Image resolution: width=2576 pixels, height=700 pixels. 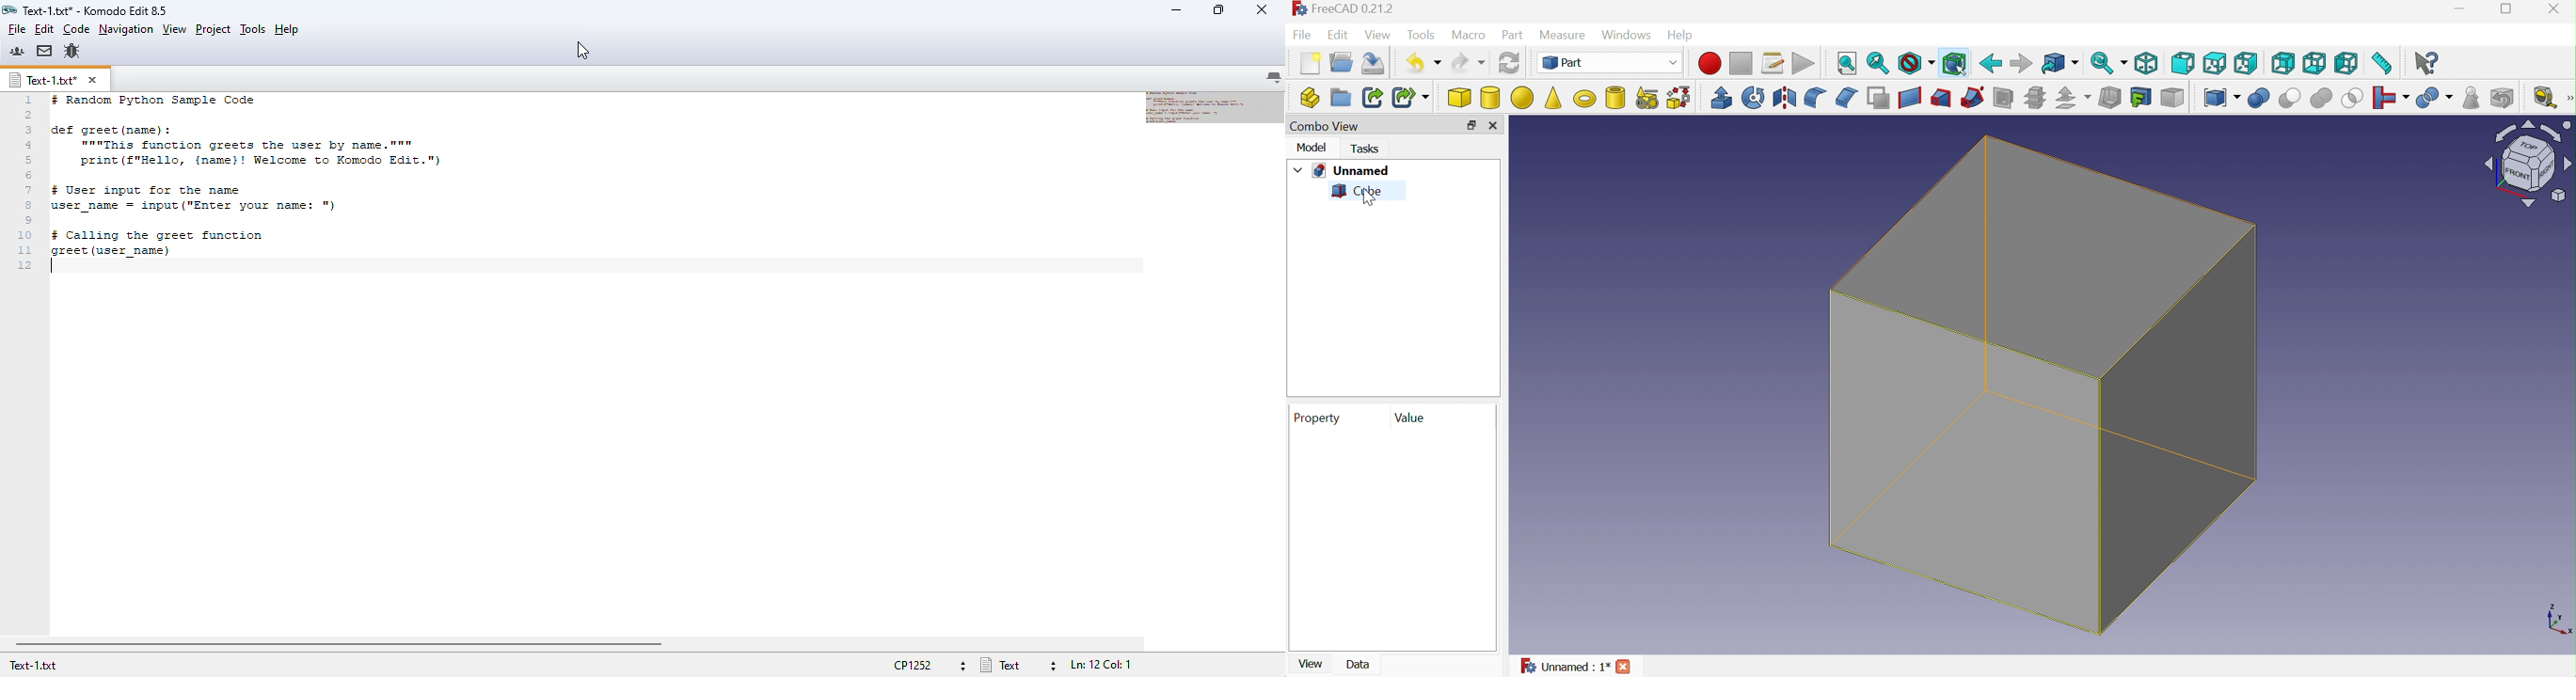 What do you see at coordinates (1992, 63) in the screenshot?
I see `Back` at bounding box center [1992, 63].